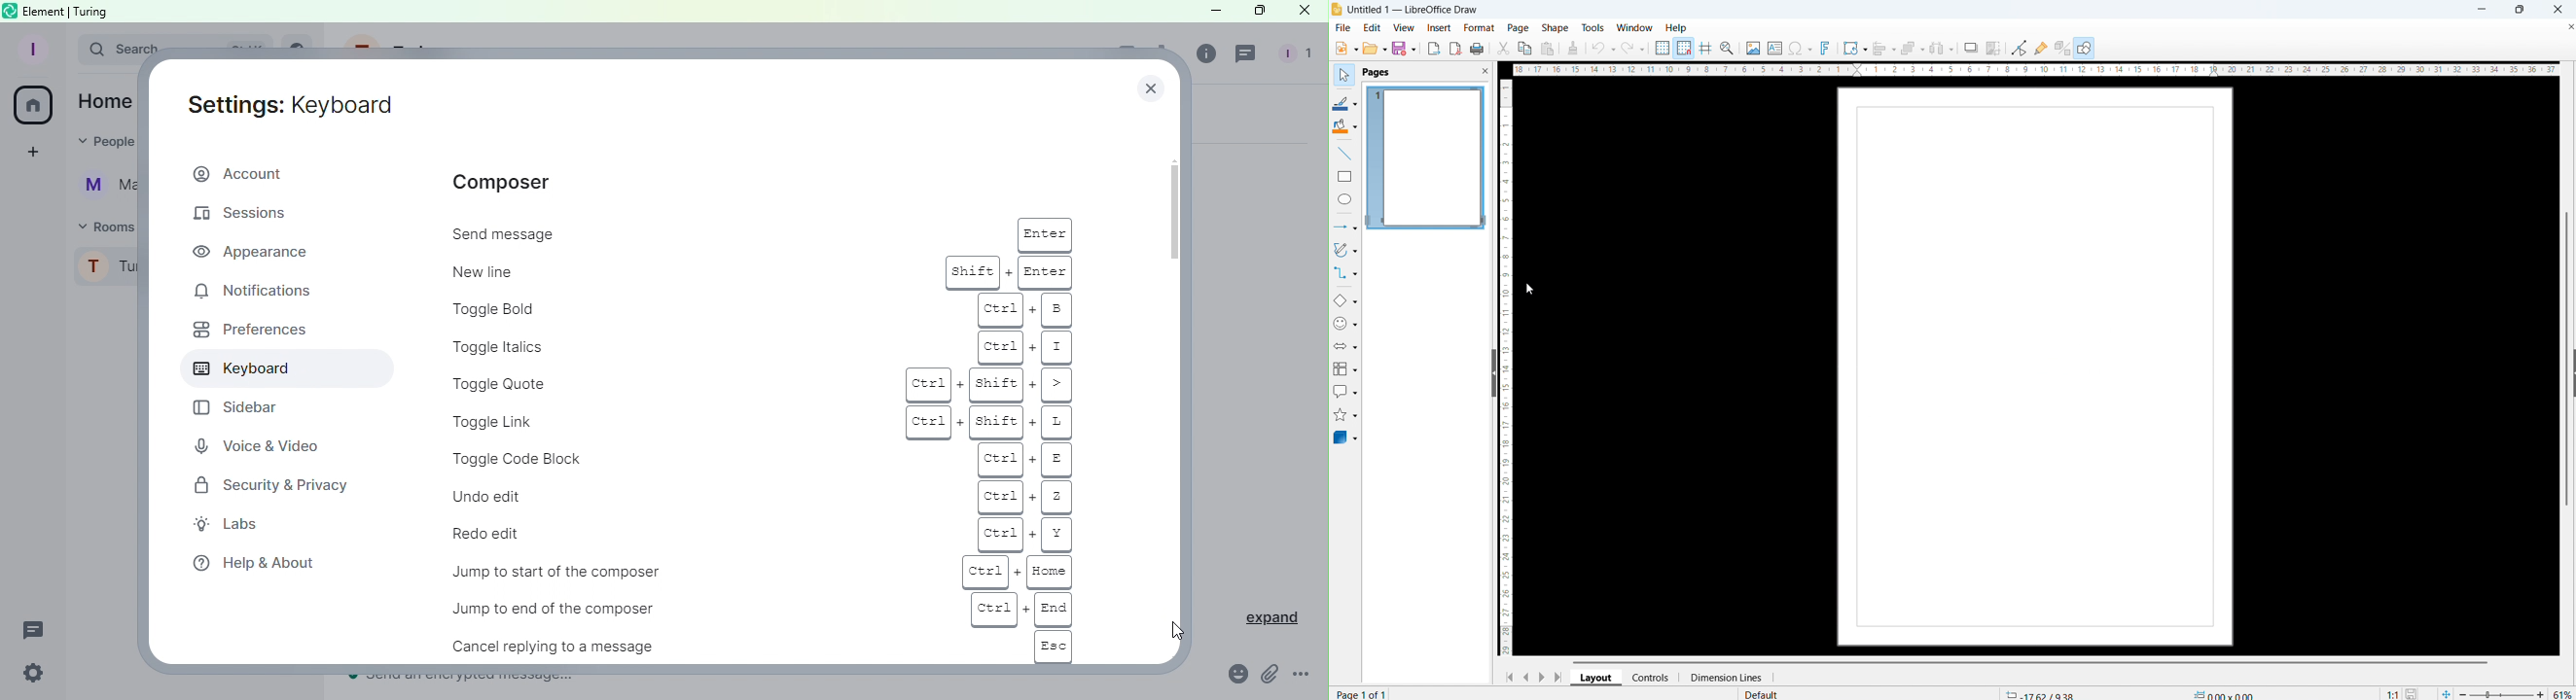 The image size is (2576, 700). What do you see at coordinates (1345, 323) in the screenshot?
I see `symbol shapes` at bounding box center [1345, 323].